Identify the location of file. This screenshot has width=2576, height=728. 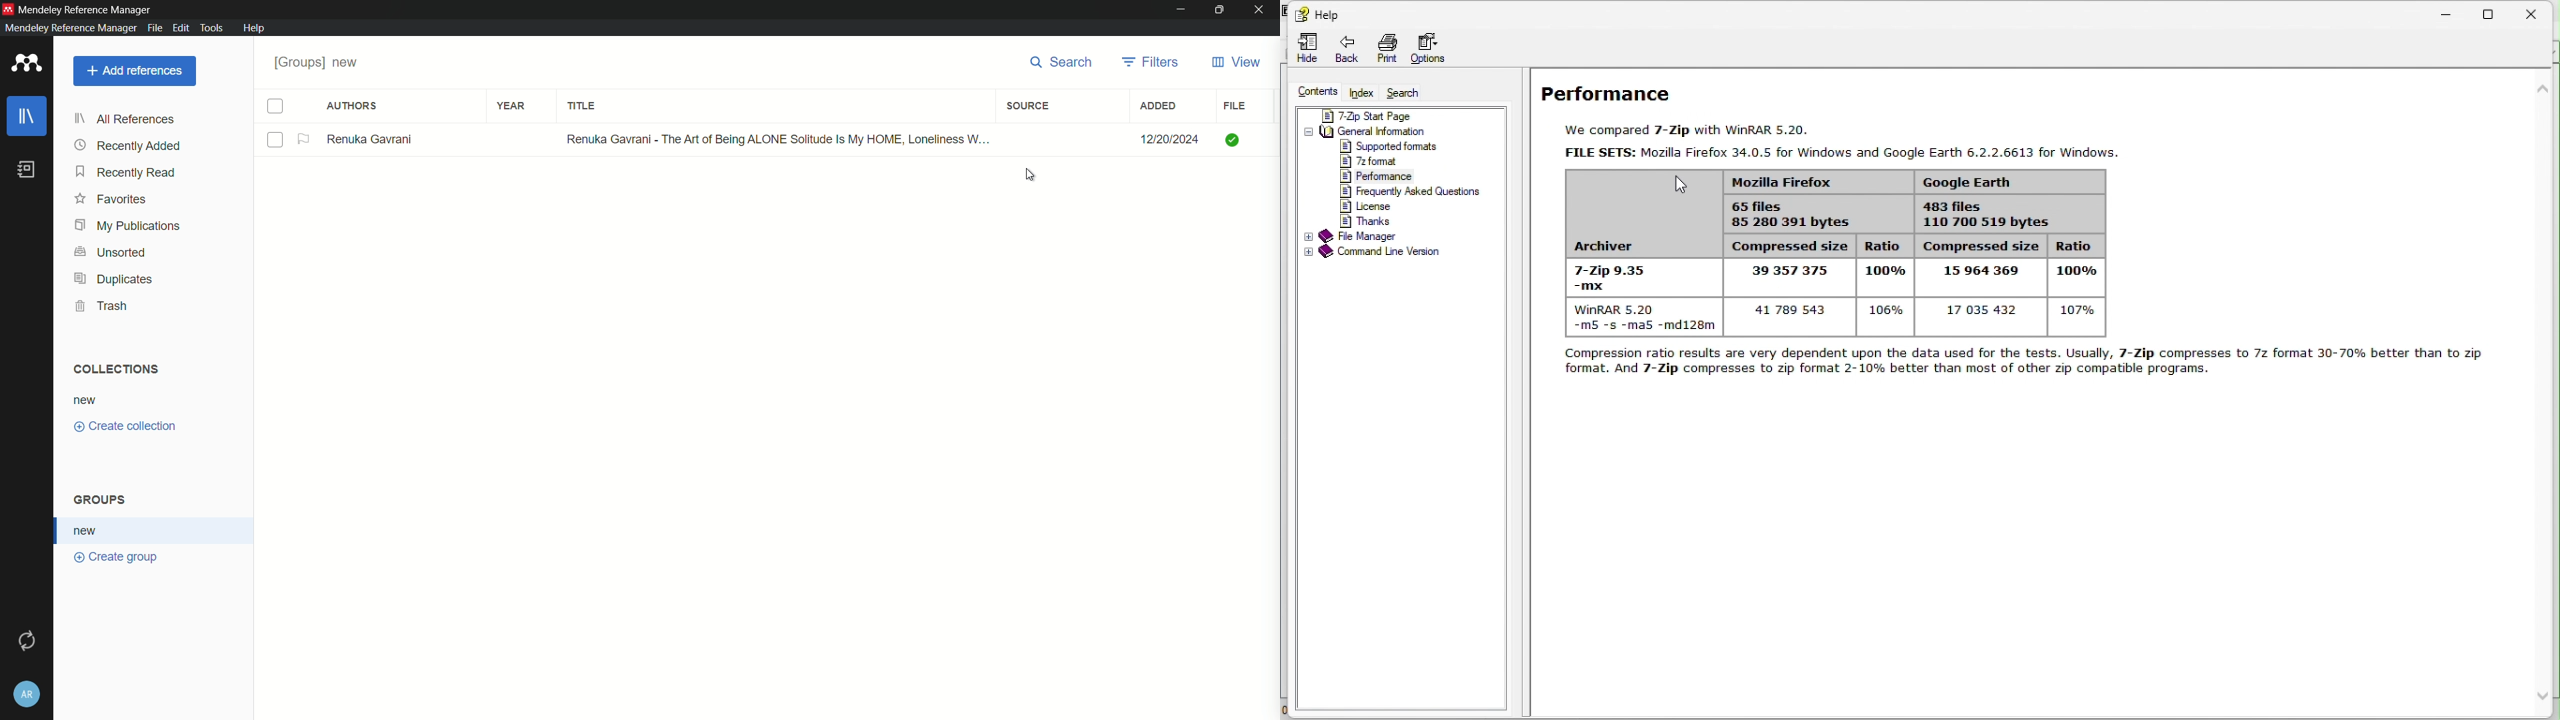
(1235, 106).